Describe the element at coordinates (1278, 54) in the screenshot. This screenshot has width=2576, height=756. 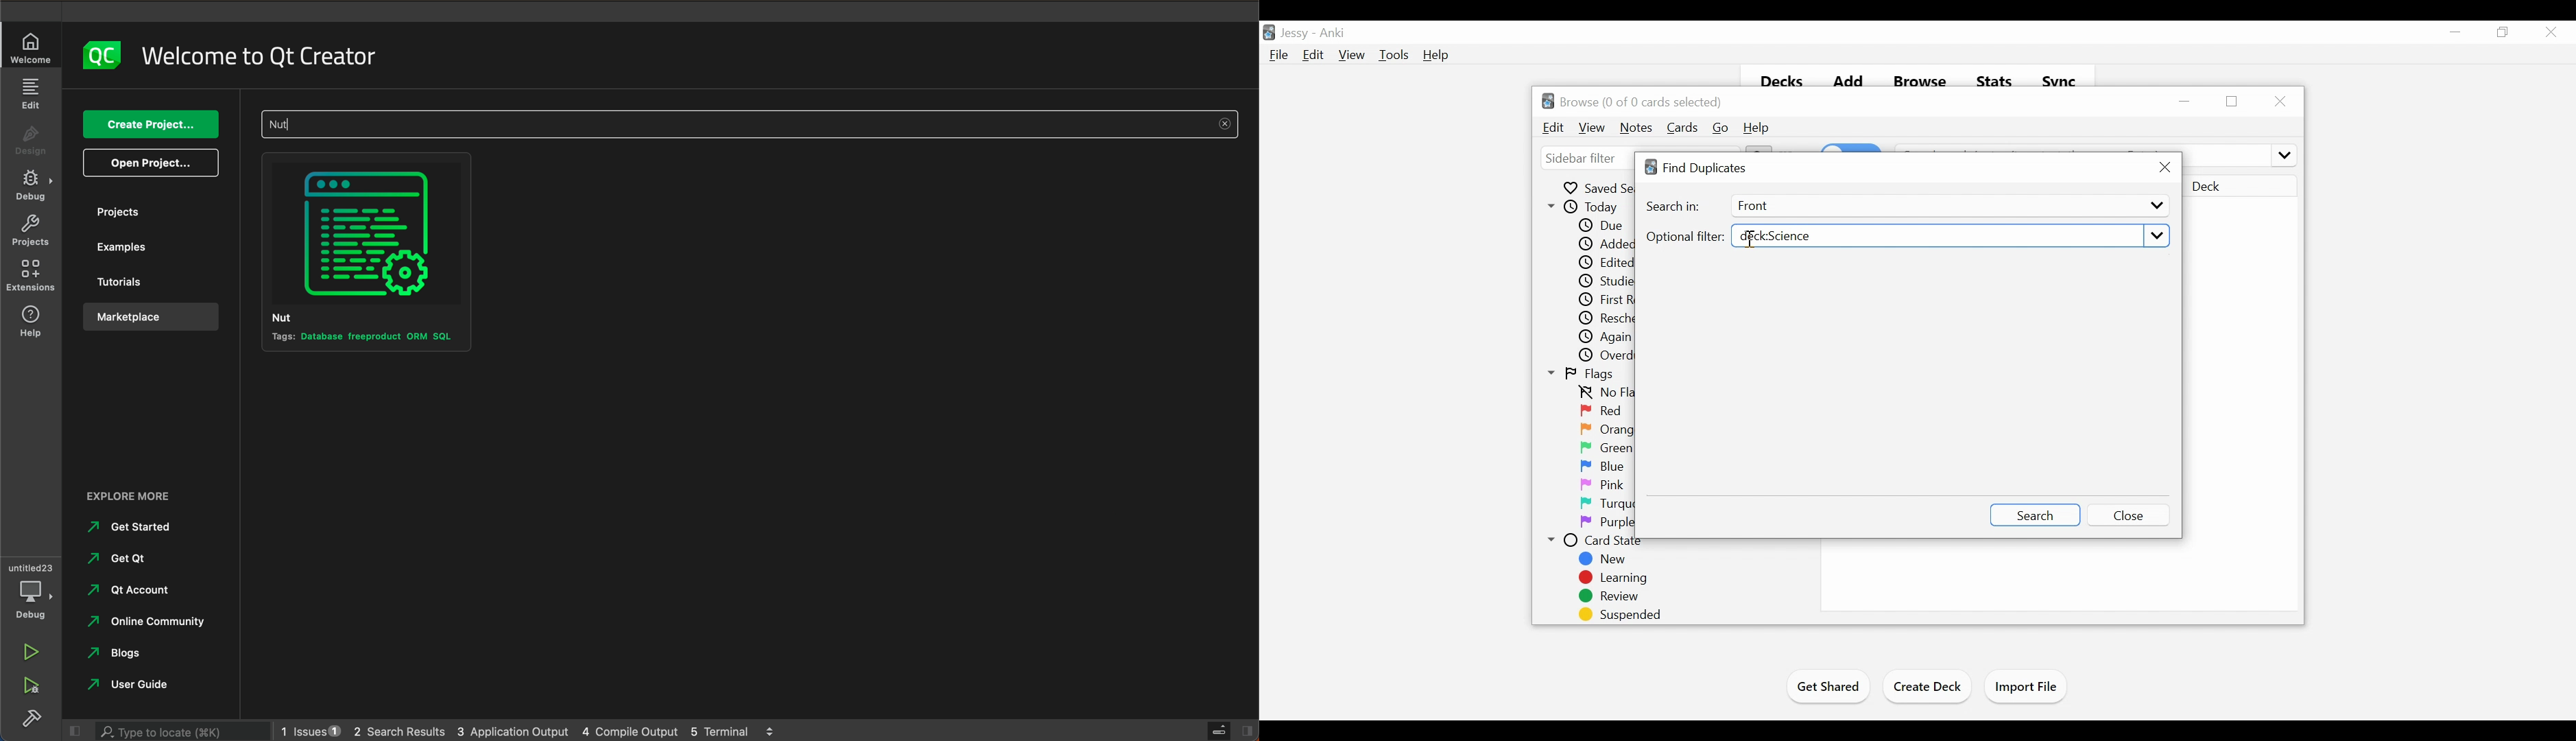
I see `File` at that location.